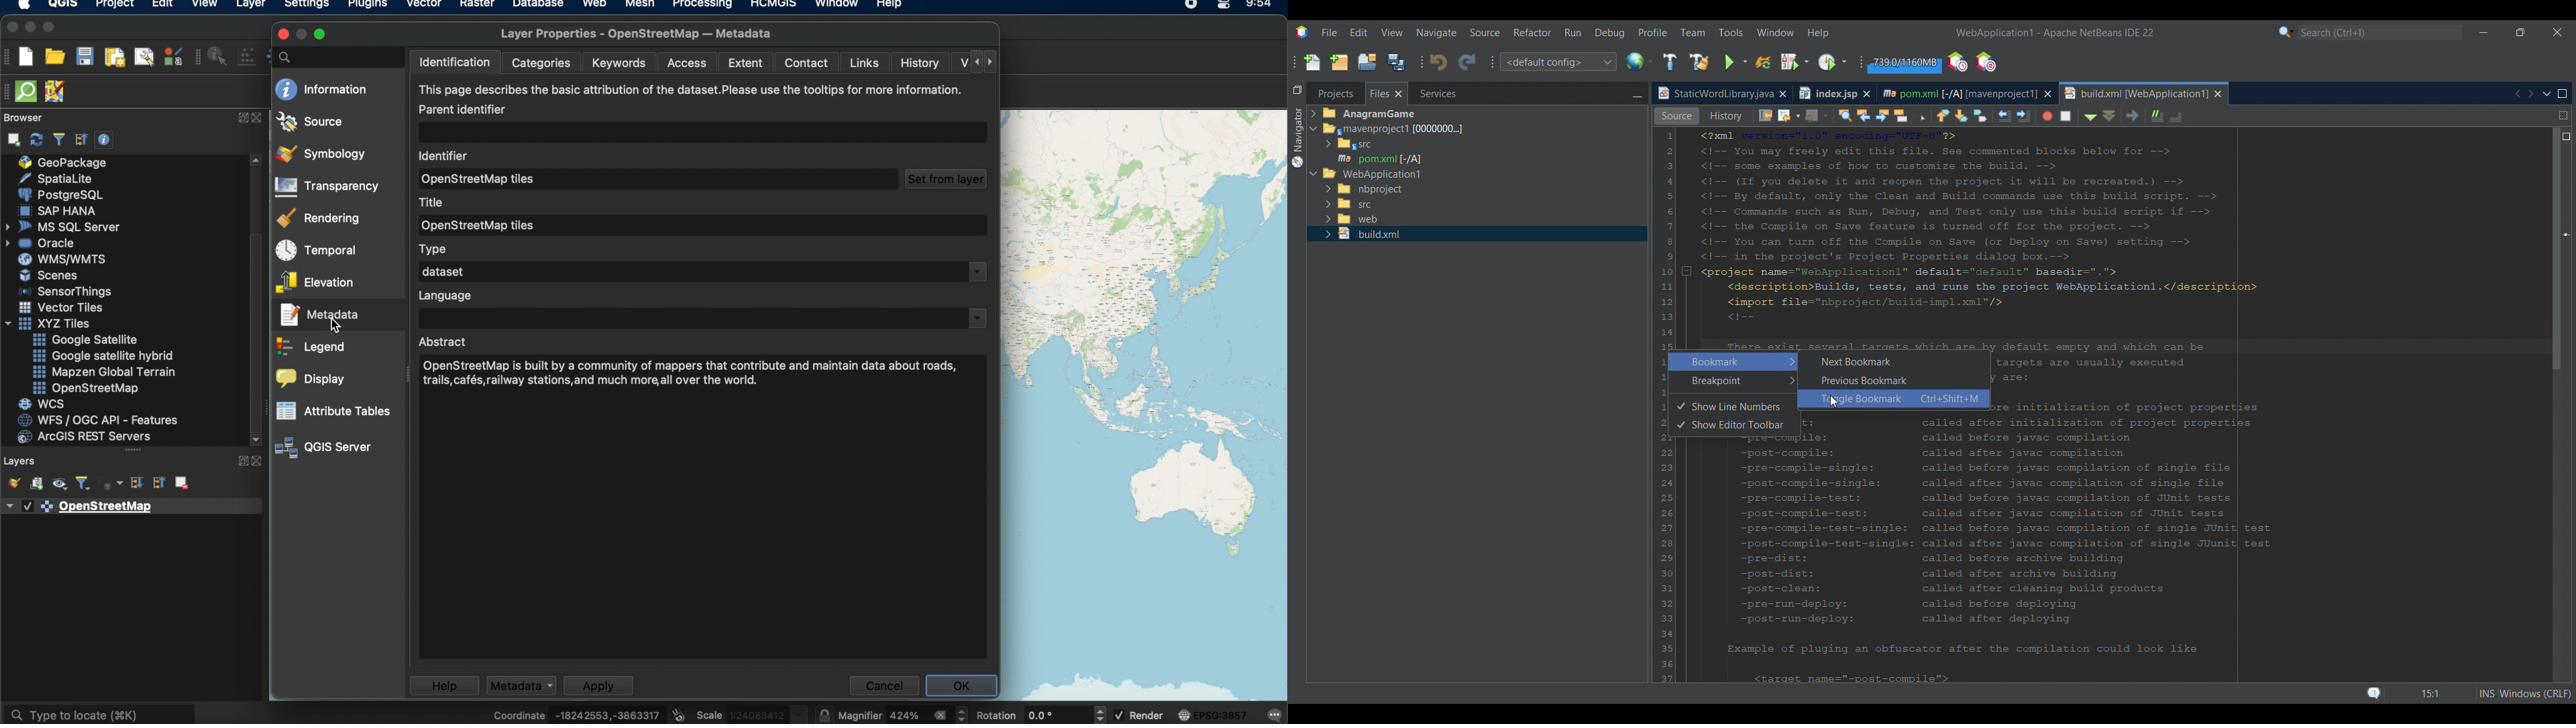 The width and height of the screenshot is (2576, 728). What do you see at coordinates (1316, 146) in the screenshot?
I see `Expand` at bounding box center [1316, 146].